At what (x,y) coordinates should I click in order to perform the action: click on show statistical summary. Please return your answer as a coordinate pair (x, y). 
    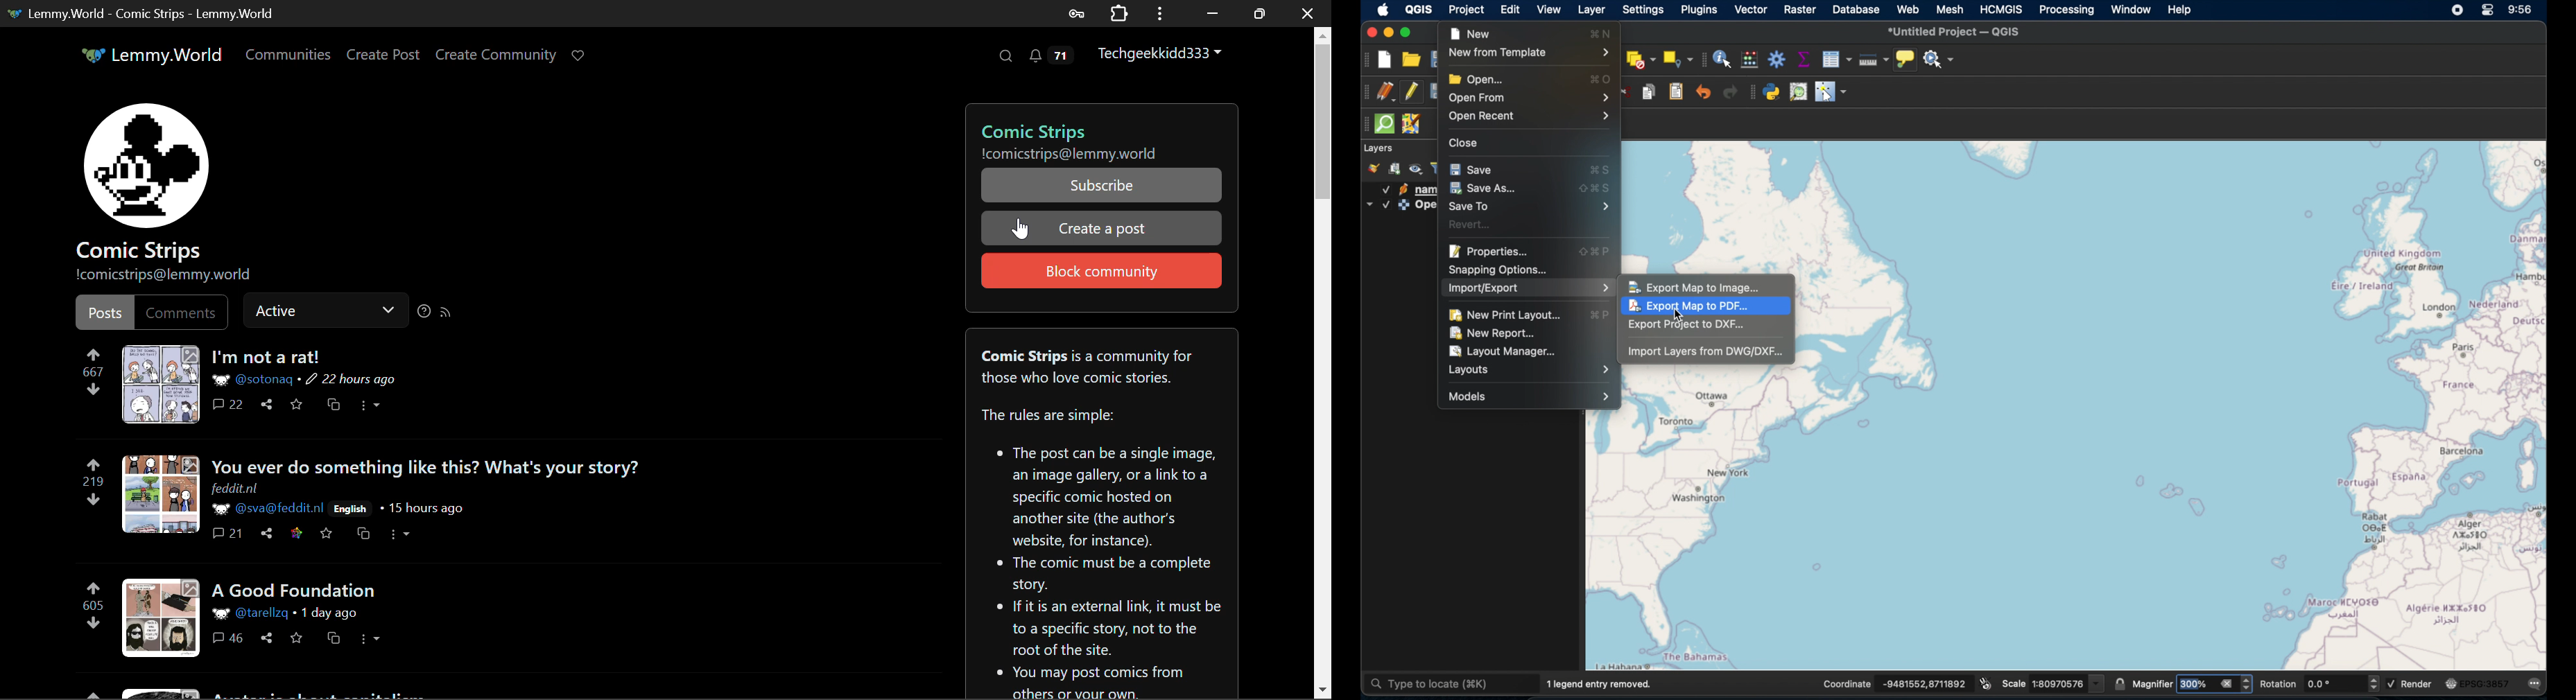
    Looking at the image, I should click on (1804, 60).